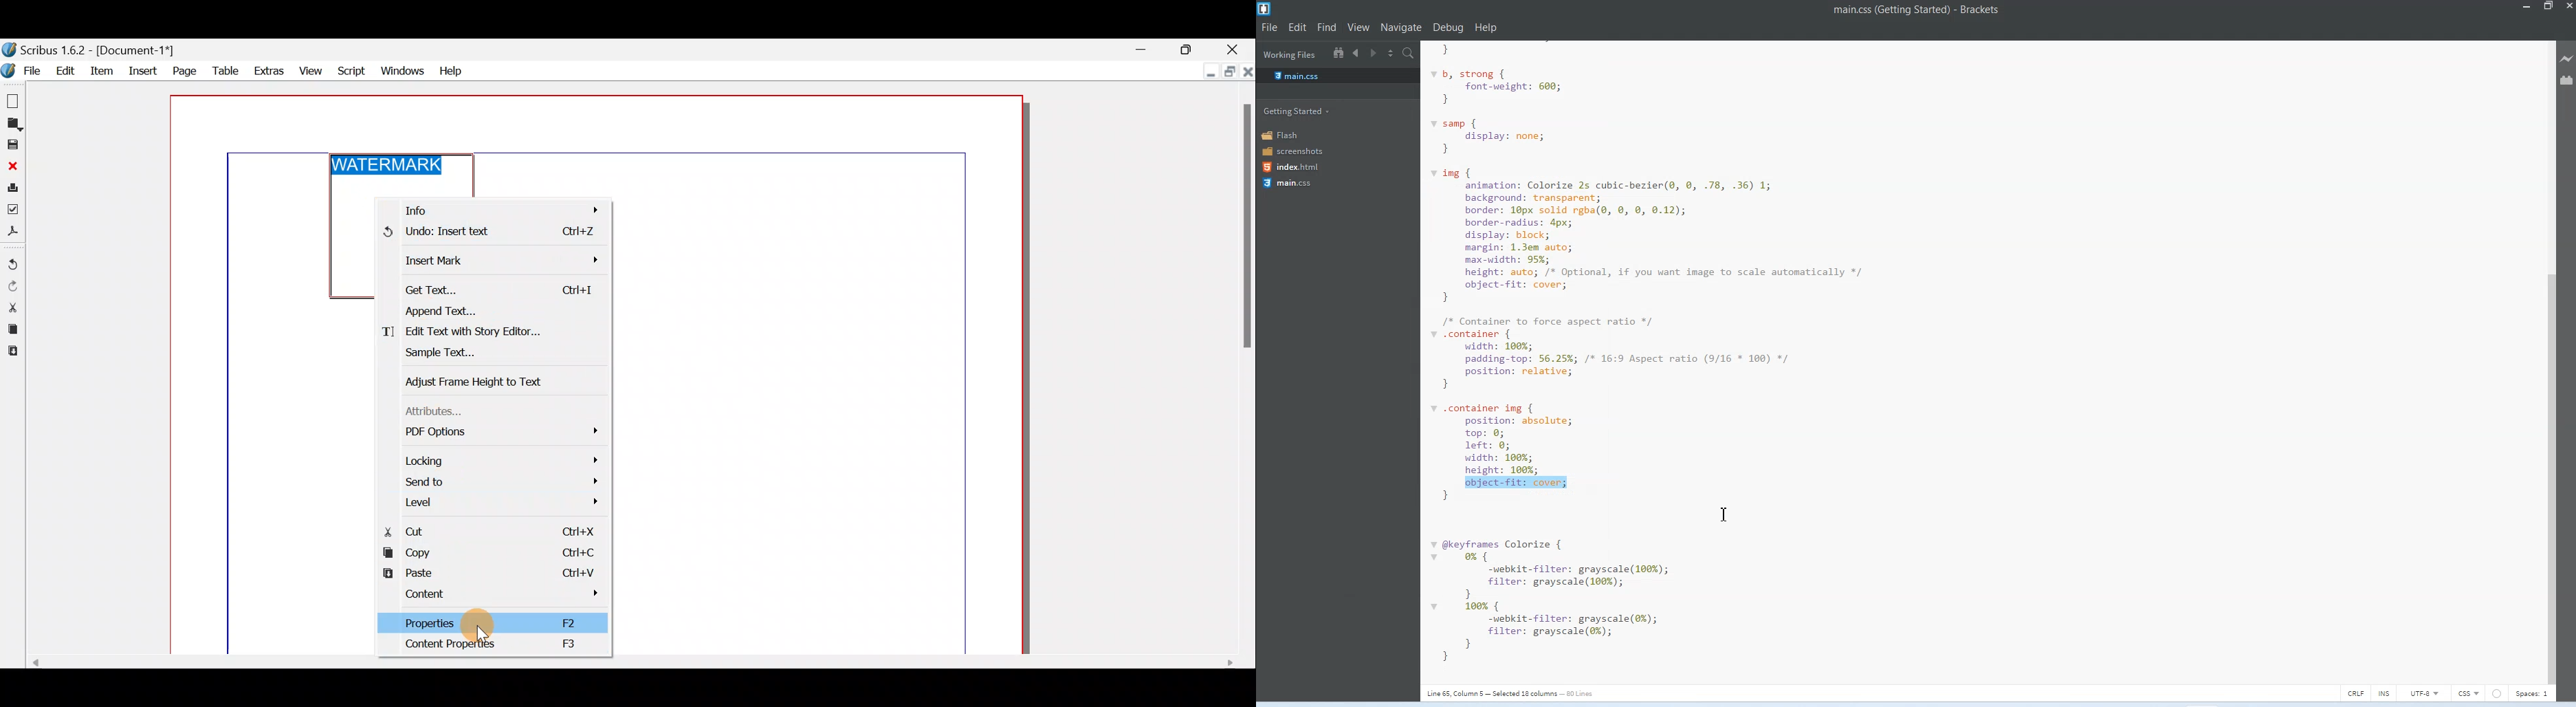 The image size is (2576, 728). What do you see at coordinates (1401, 28) in the screenshot?
I see `Navigate` at bounding box center [1401, 28].